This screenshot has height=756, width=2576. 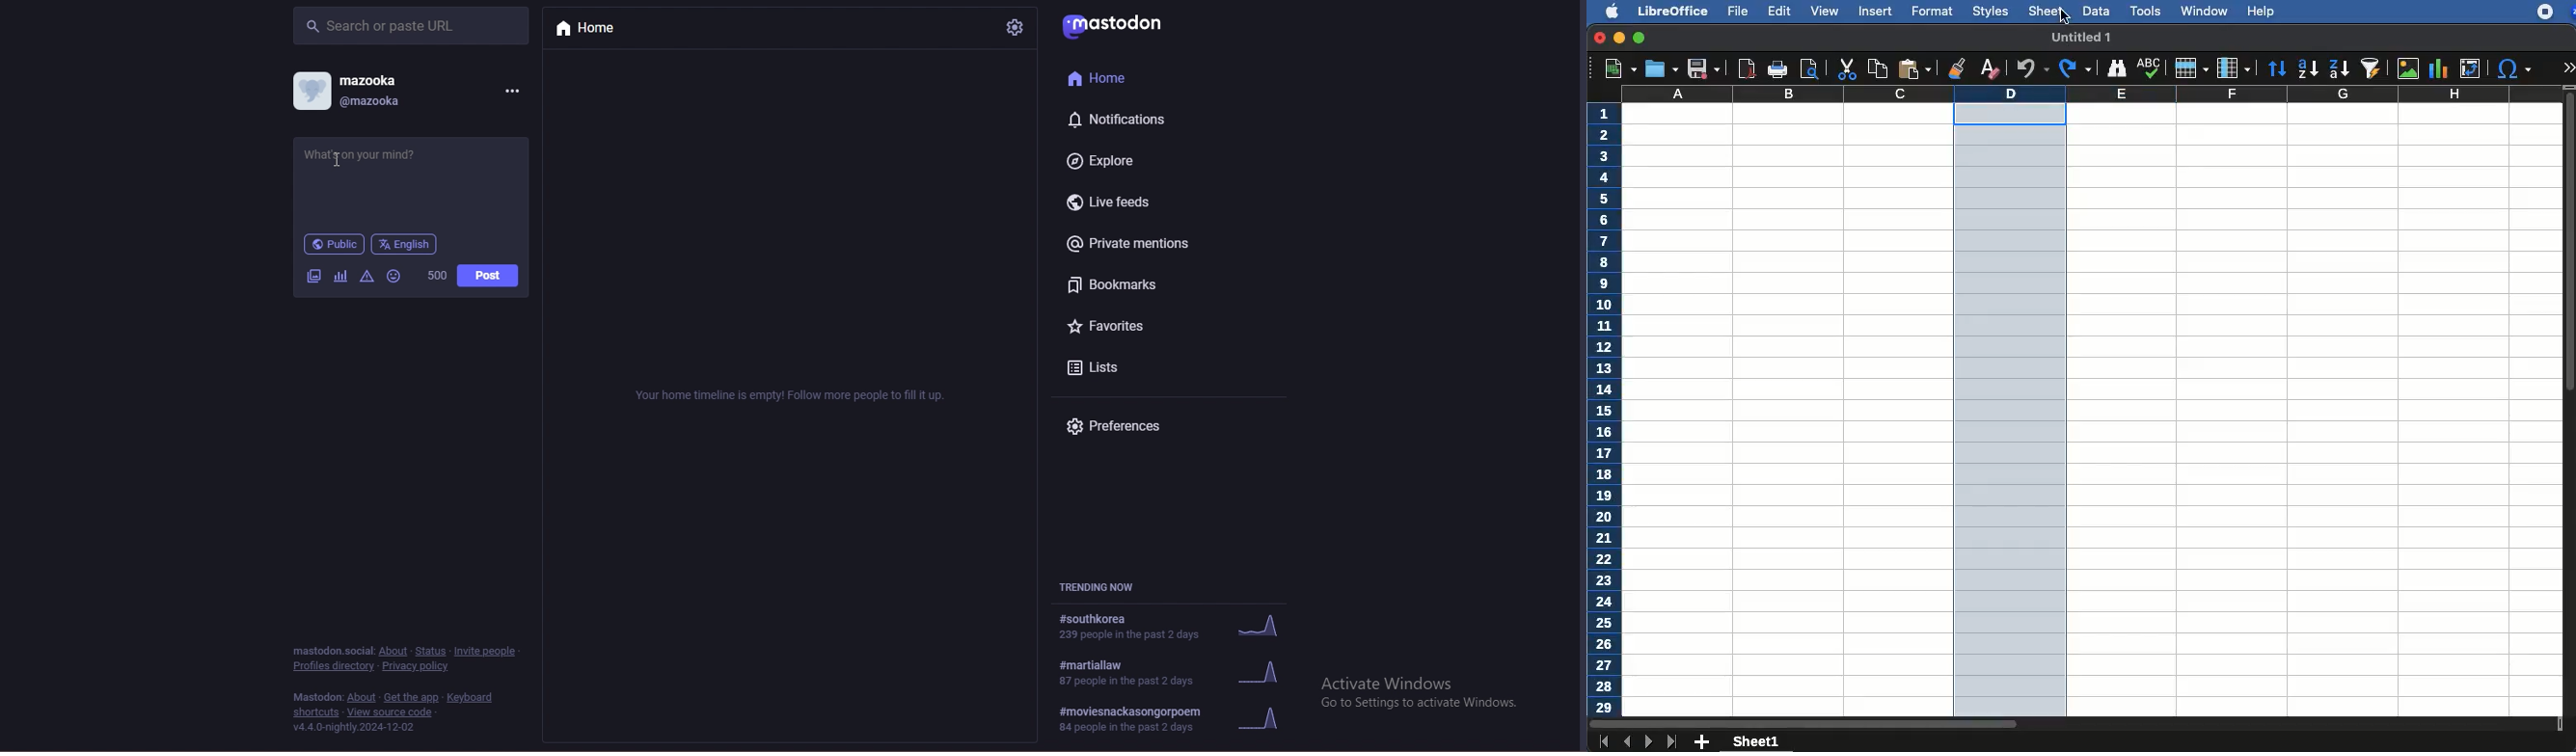 I want to click on clear formatting, so click(x=1989, y=70).